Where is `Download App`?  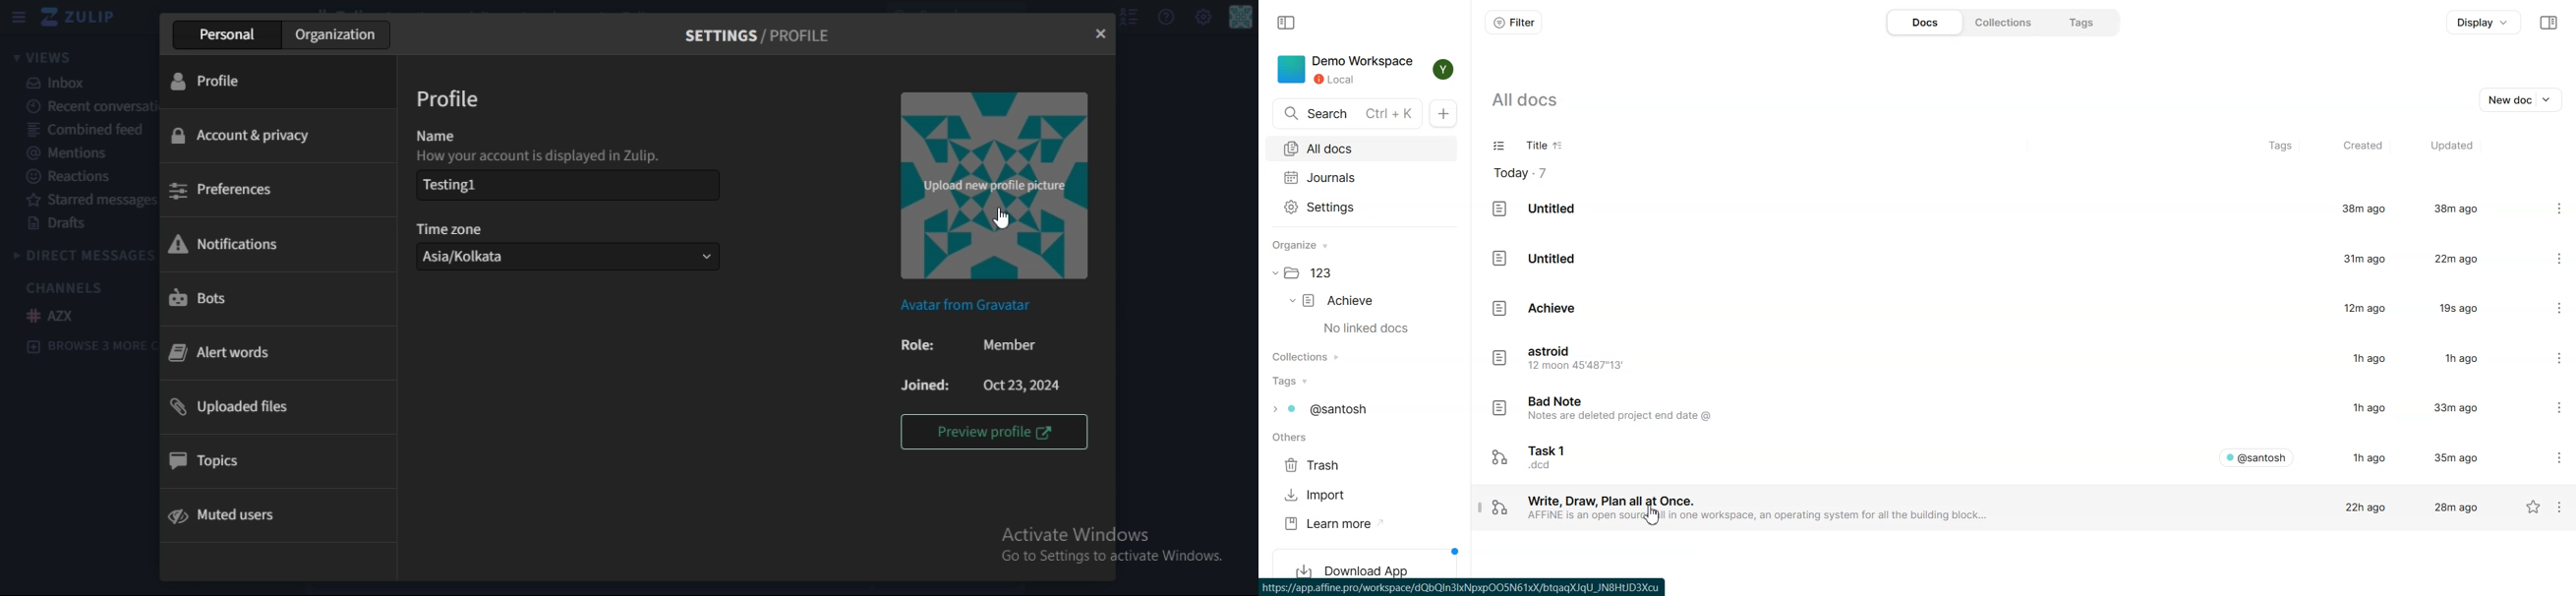 Download App is located at coordinates (1368, 560).